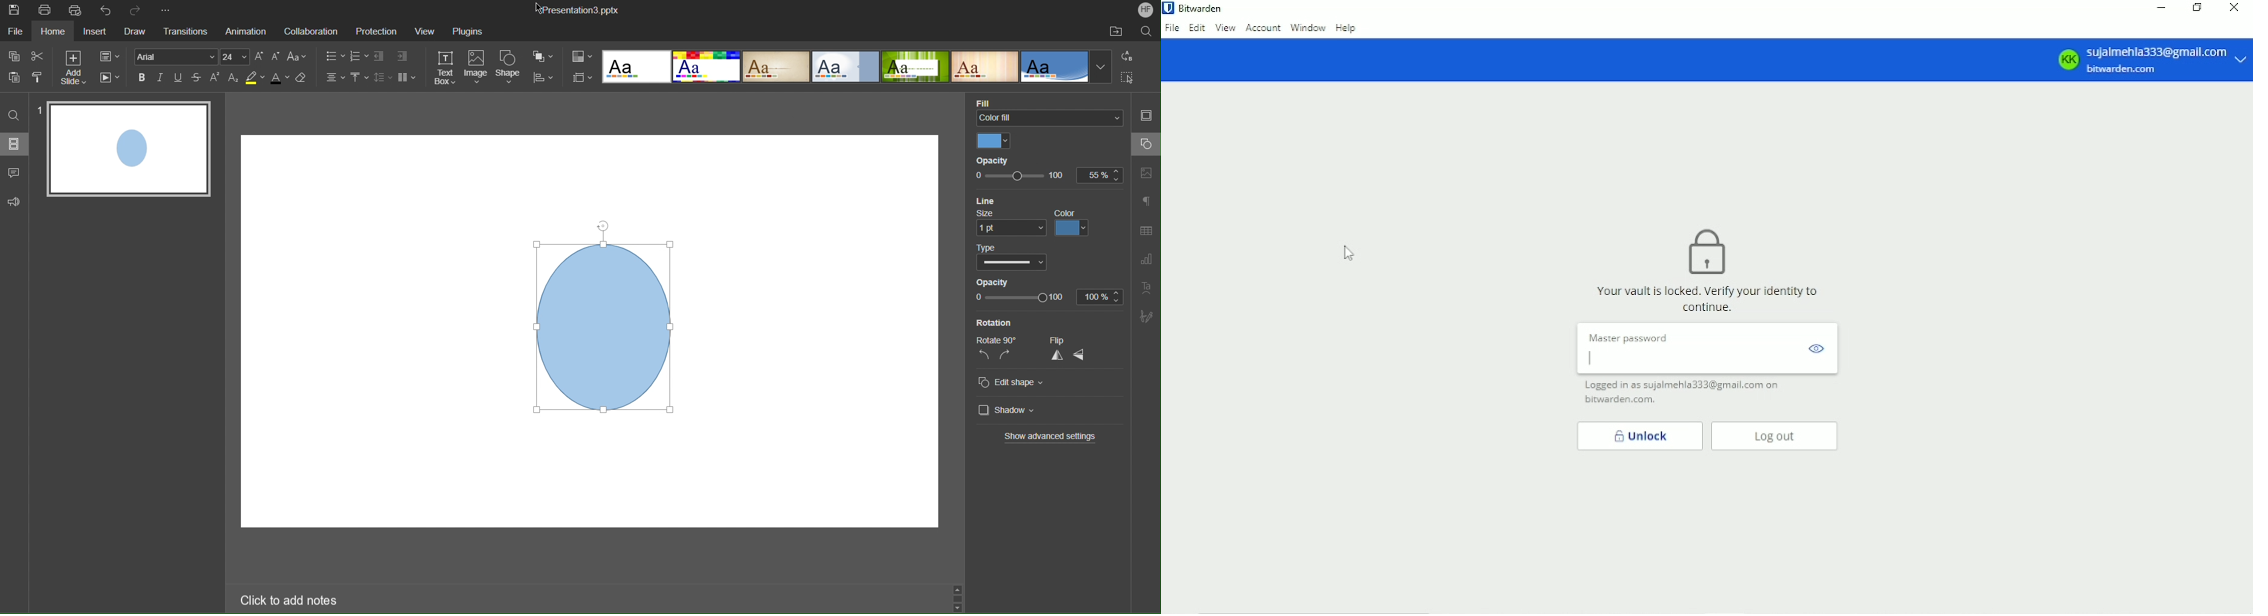  What do you see at coordinates (856, 66) in the screenshot?
I see `Templates` at bounding box center [856, 66].